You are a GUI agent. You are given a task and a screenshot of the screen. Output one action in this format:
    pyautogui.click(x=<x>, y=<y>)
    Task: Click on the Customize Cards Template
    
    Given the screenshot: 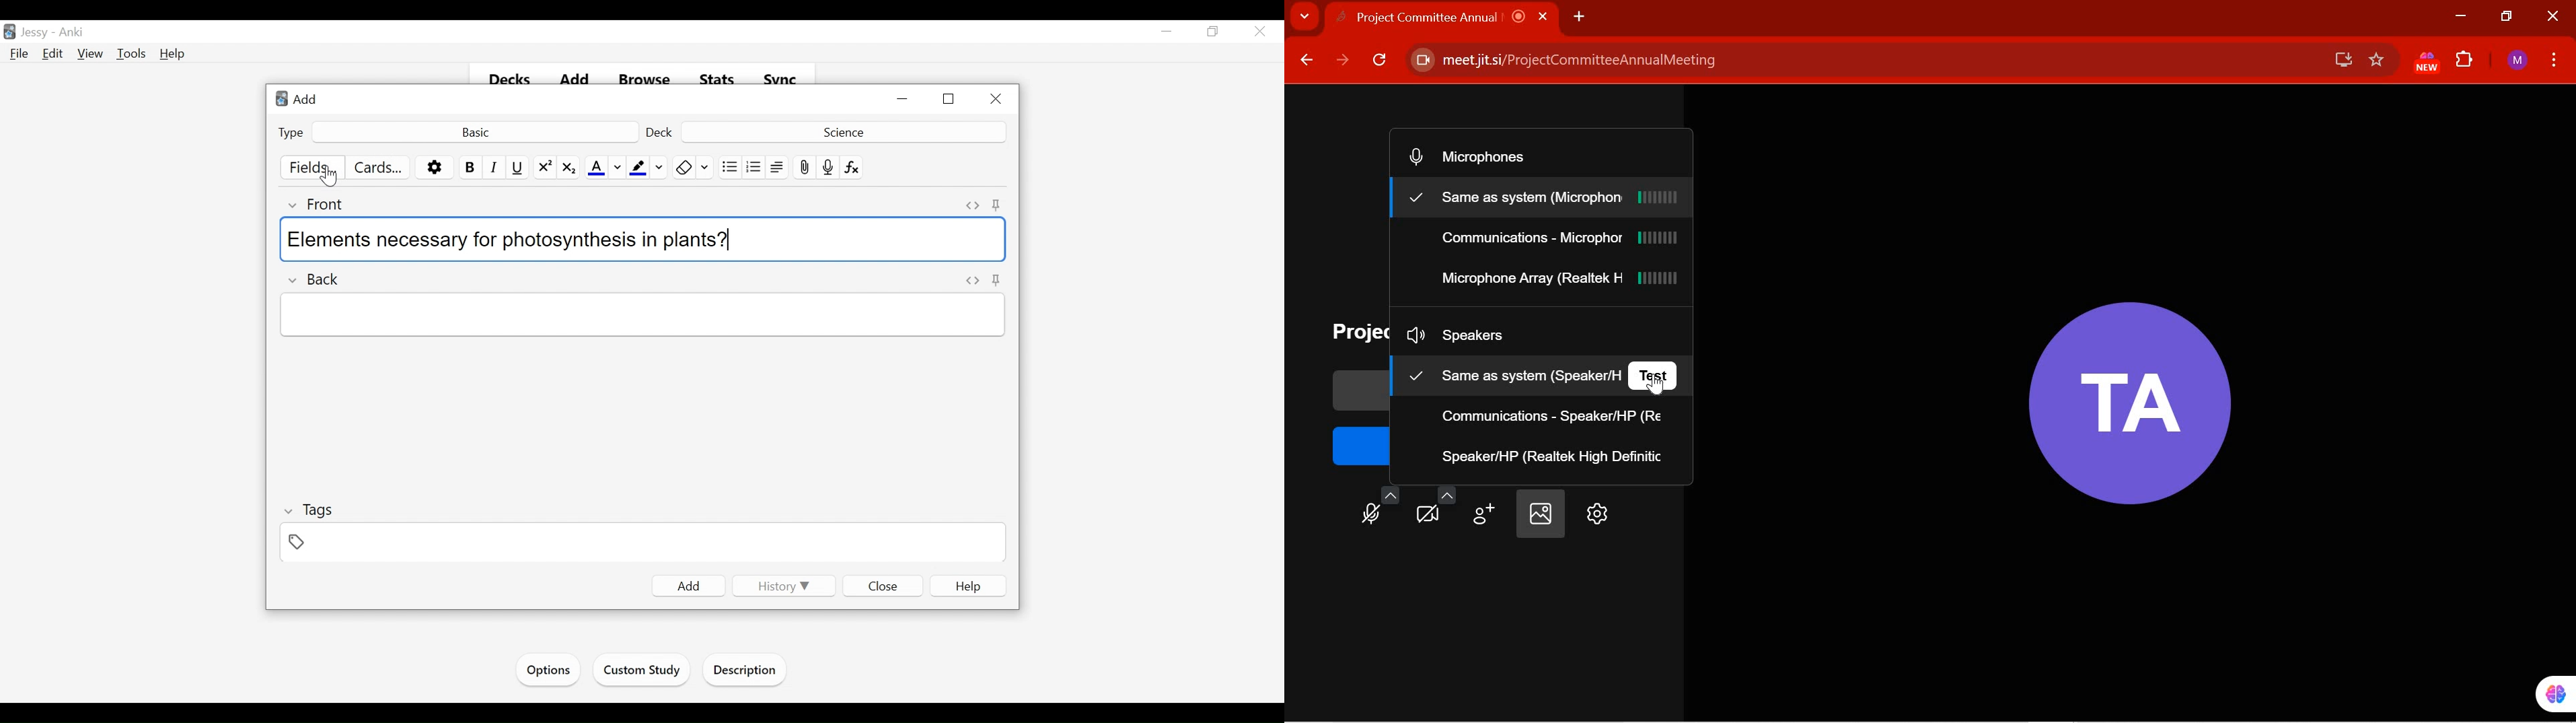 What is the action you would take?
    pyautogui.click(x=379, y=167)
    